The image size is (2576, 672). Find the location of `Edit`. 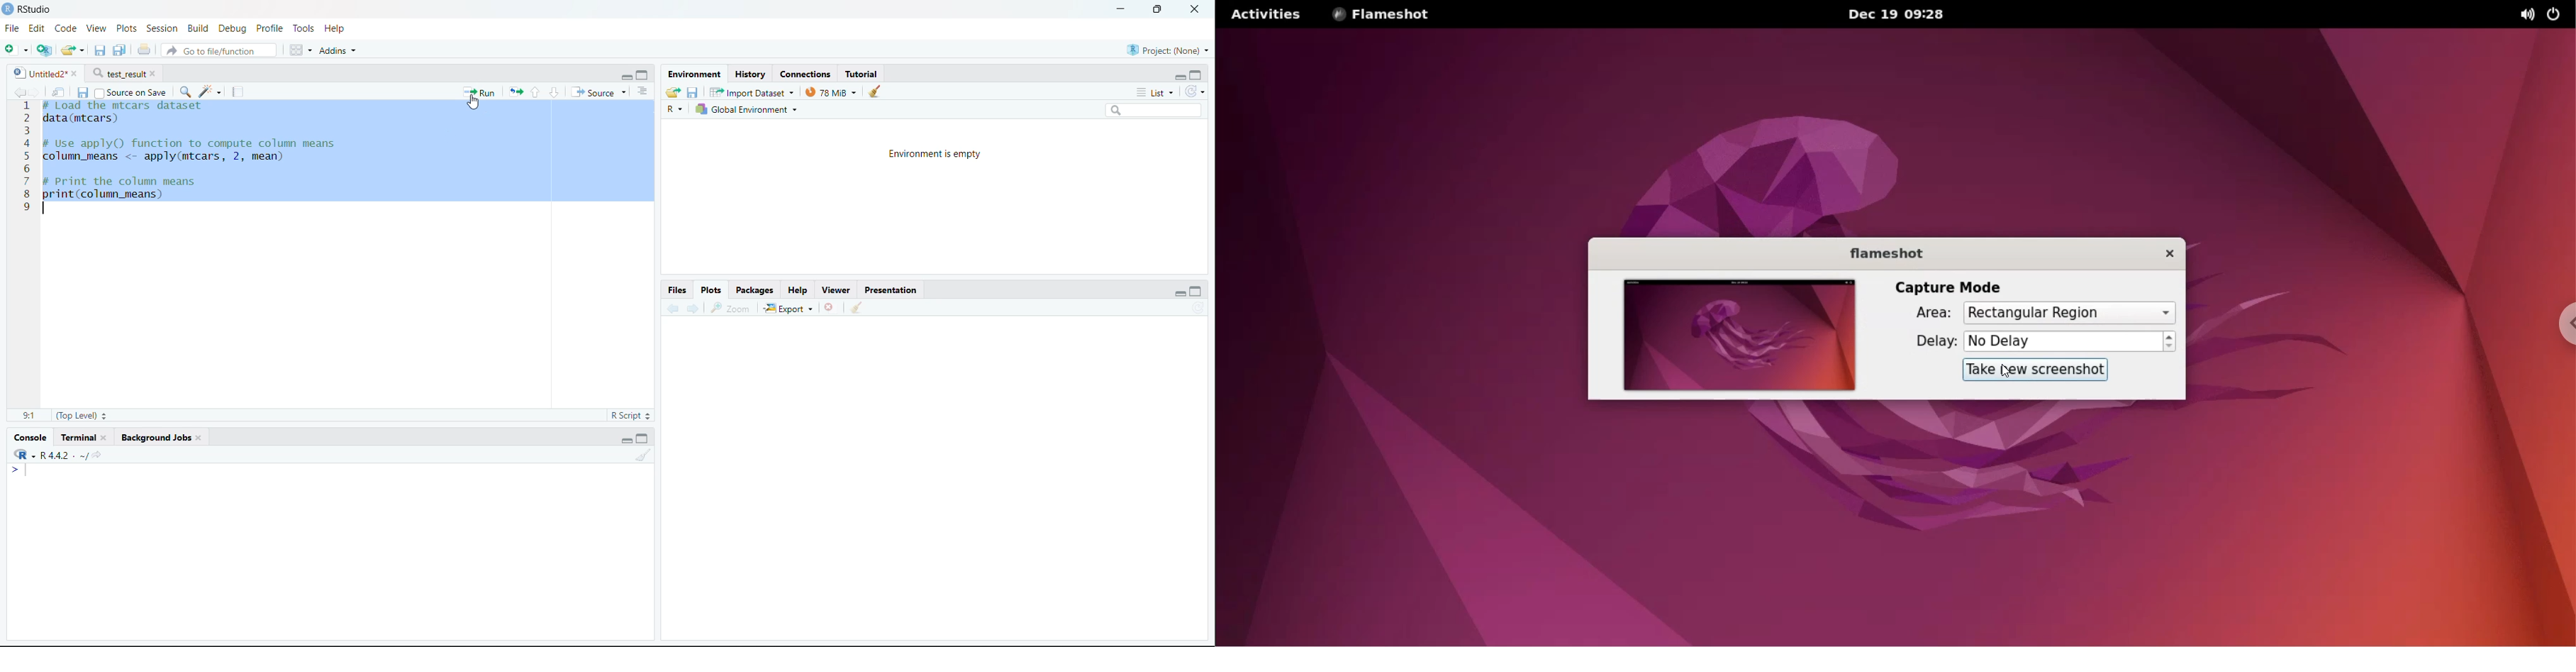

Edit is located at coordinates (34, 27).